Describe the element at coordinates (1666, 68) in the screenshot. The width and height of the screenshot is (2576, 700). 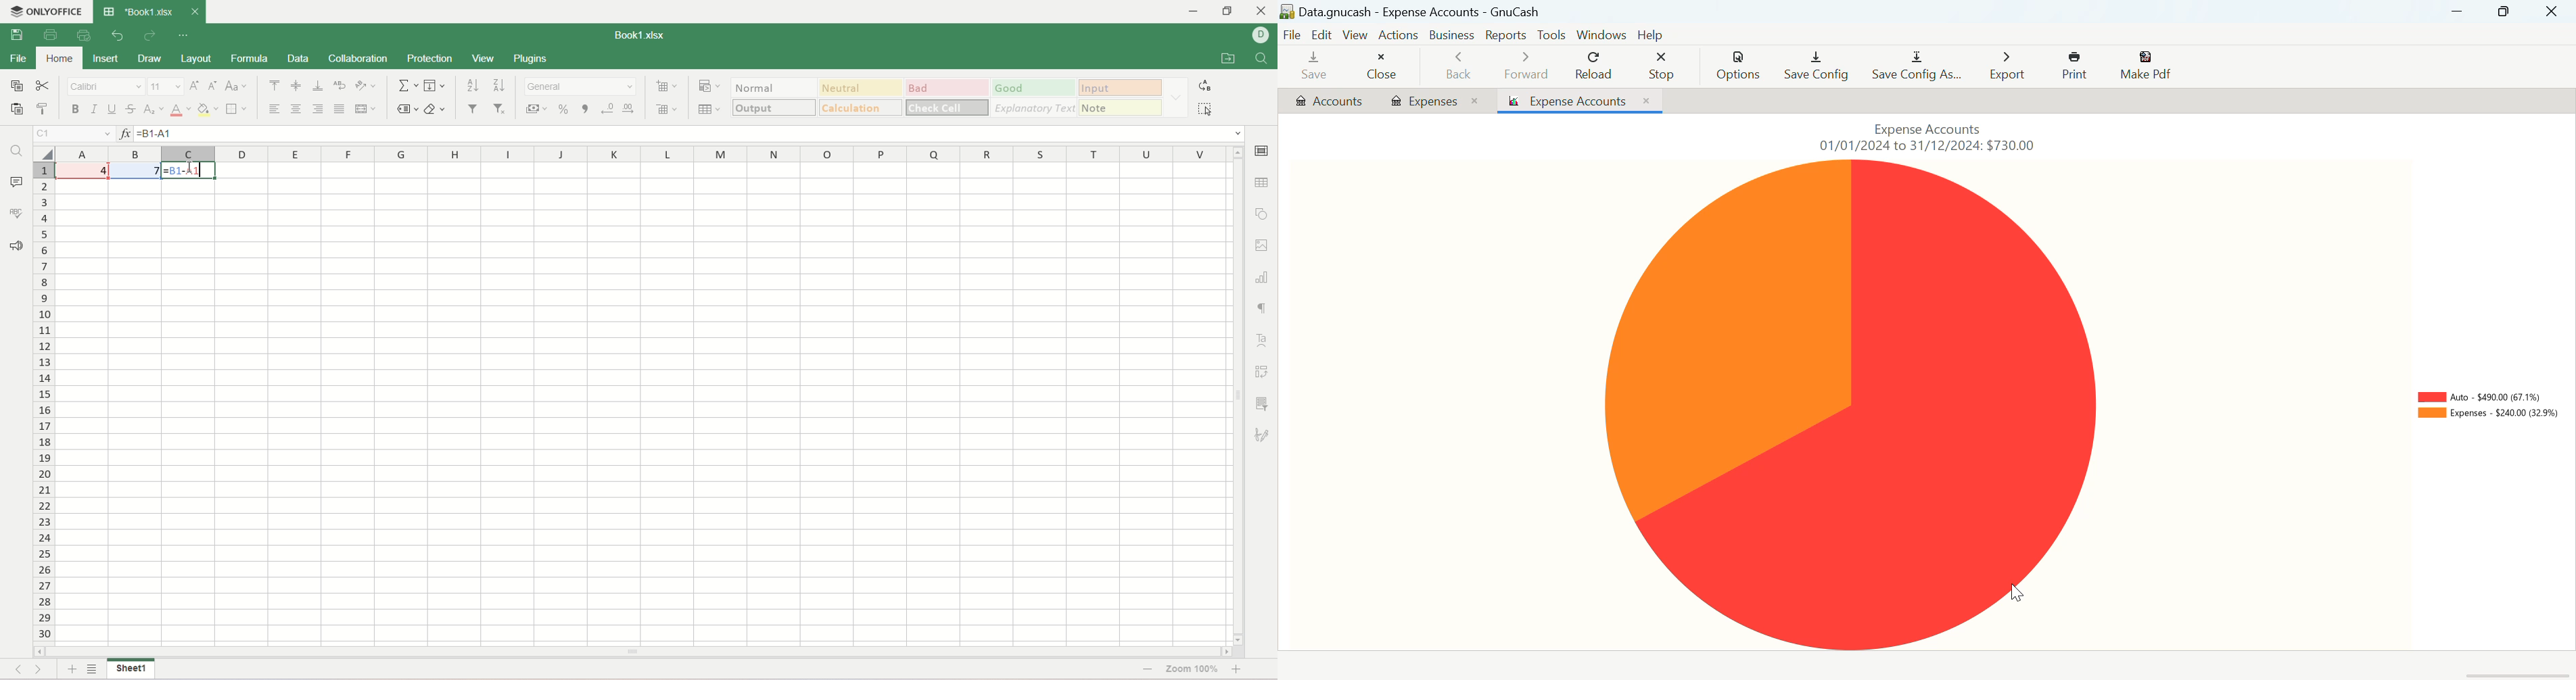
I see `Stop` at that location.